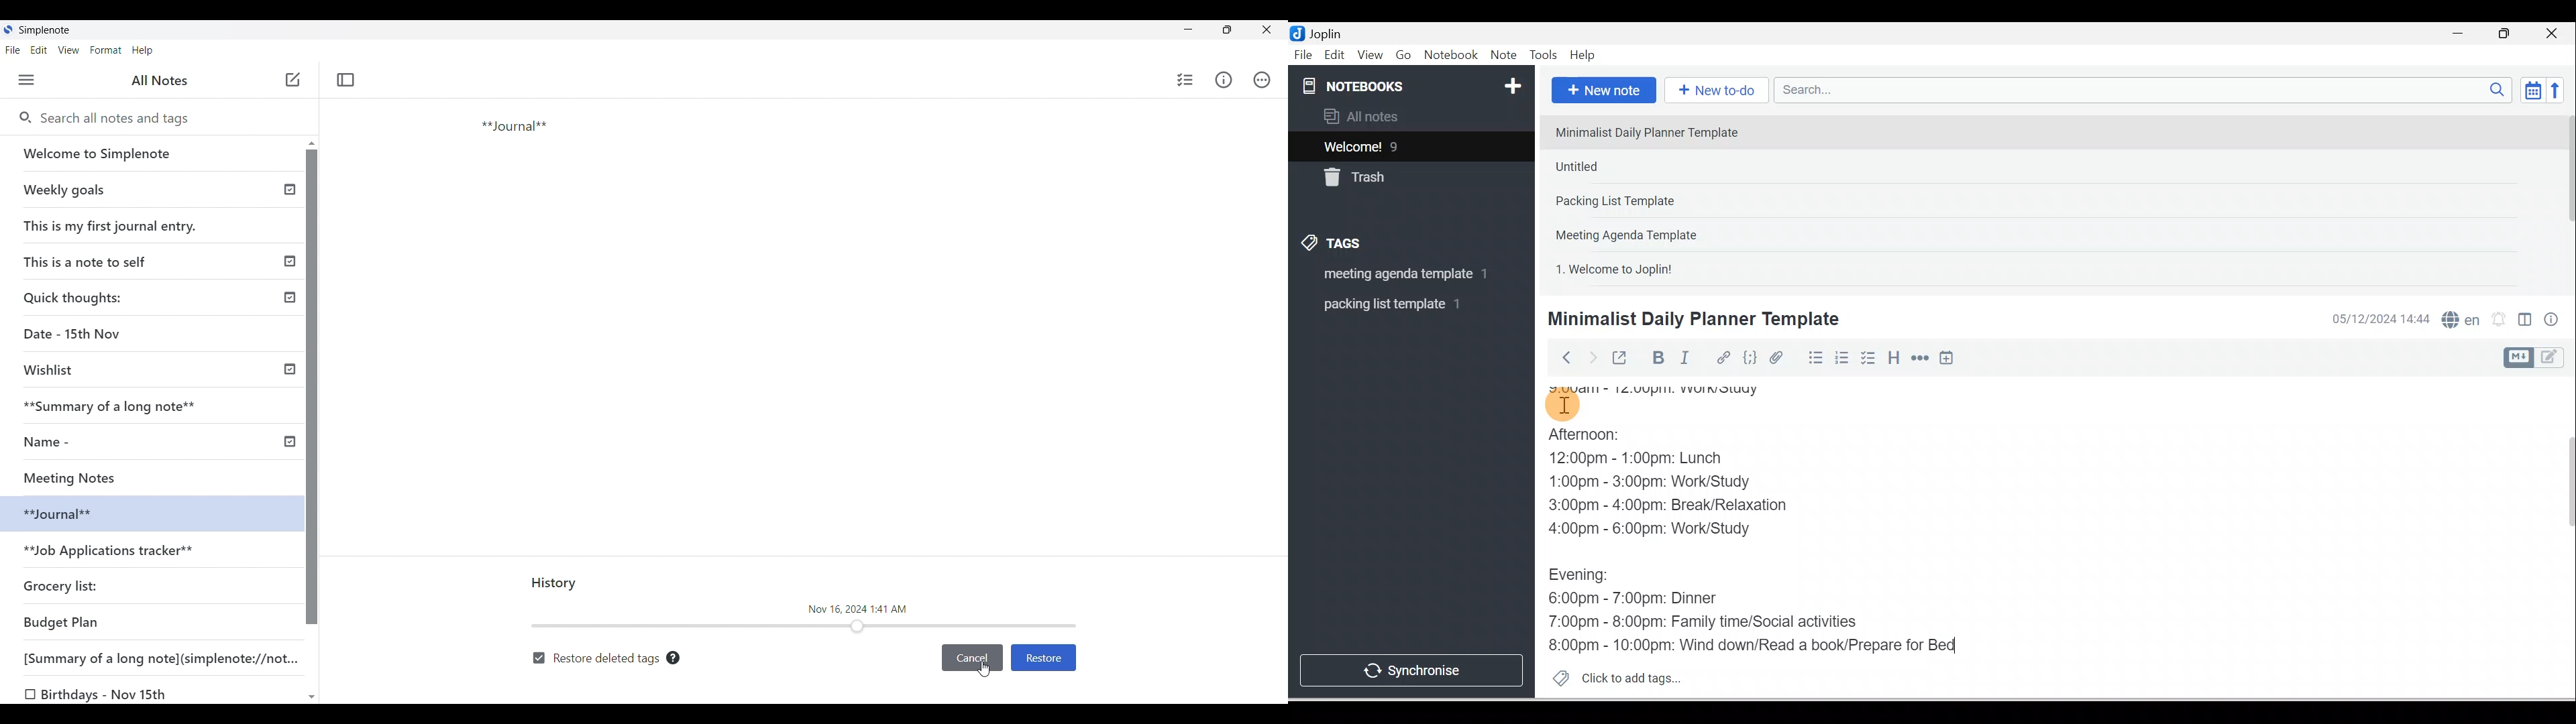 This screenshot has width=2576, height=728. Describe the element at coordinates (1188, 29) in the screenshot. I see `Minimize` at that location.